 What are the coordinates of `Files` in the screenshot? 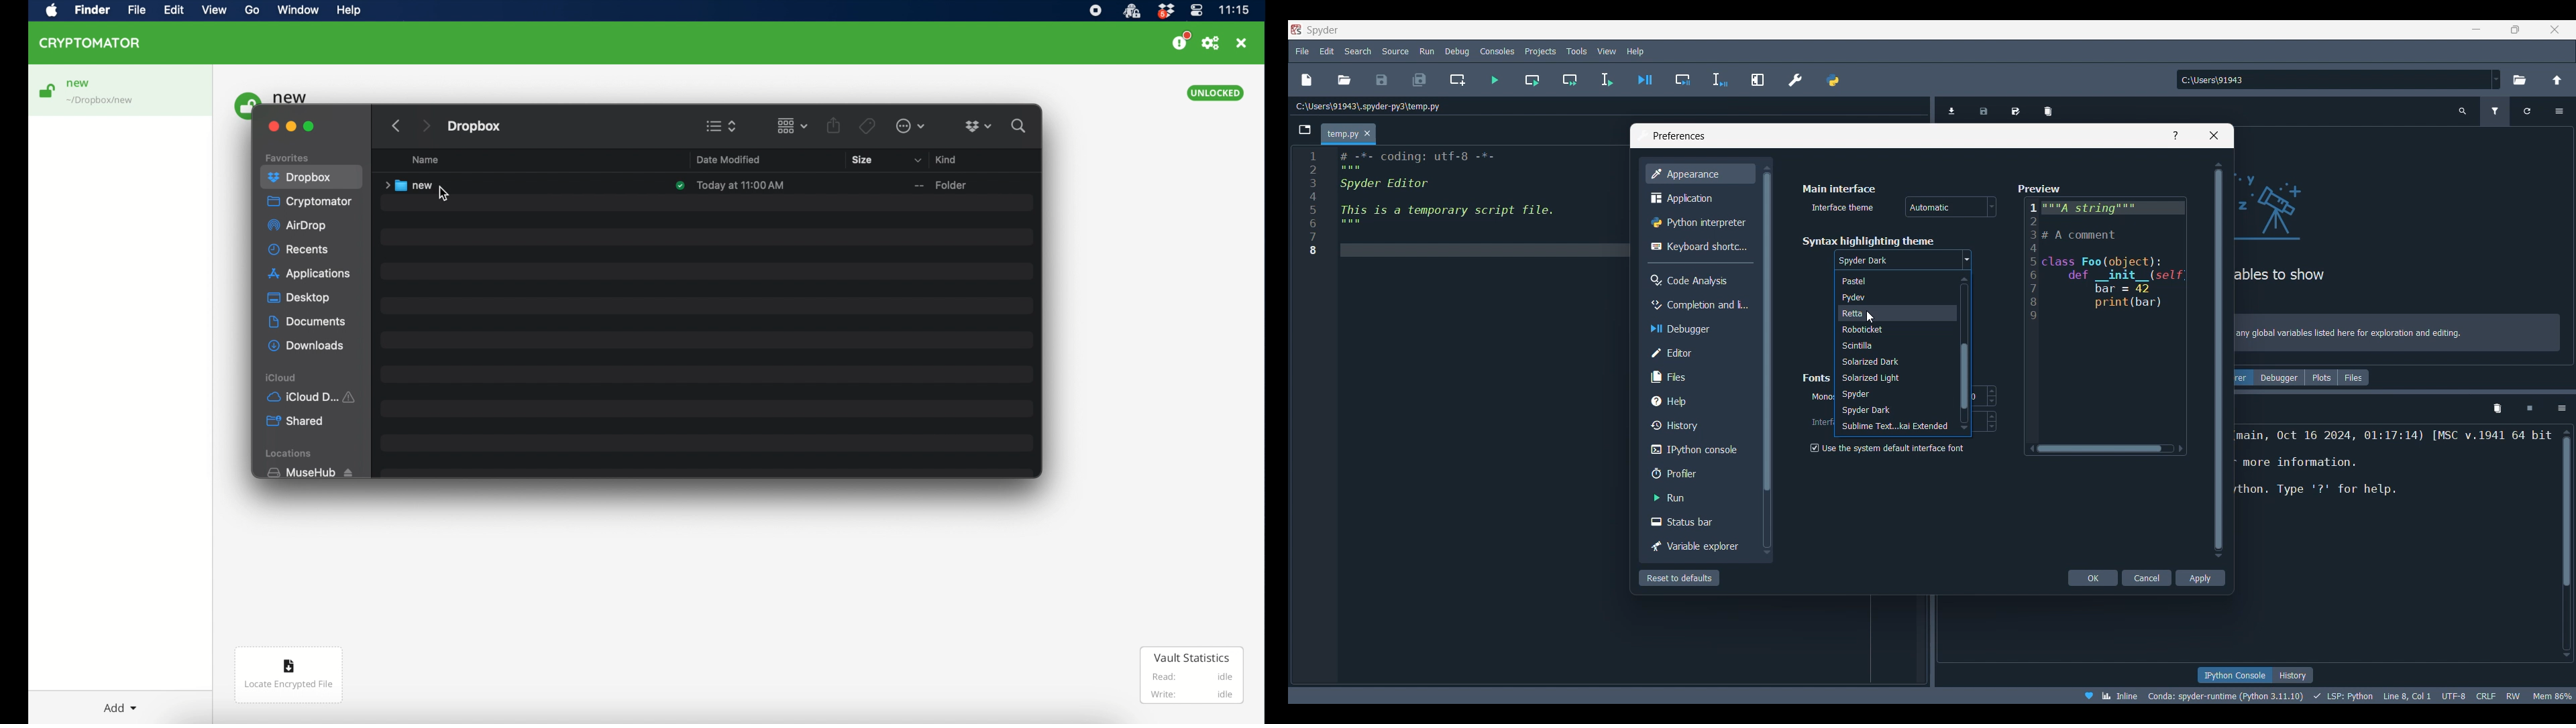 It's located at (2354, 377).